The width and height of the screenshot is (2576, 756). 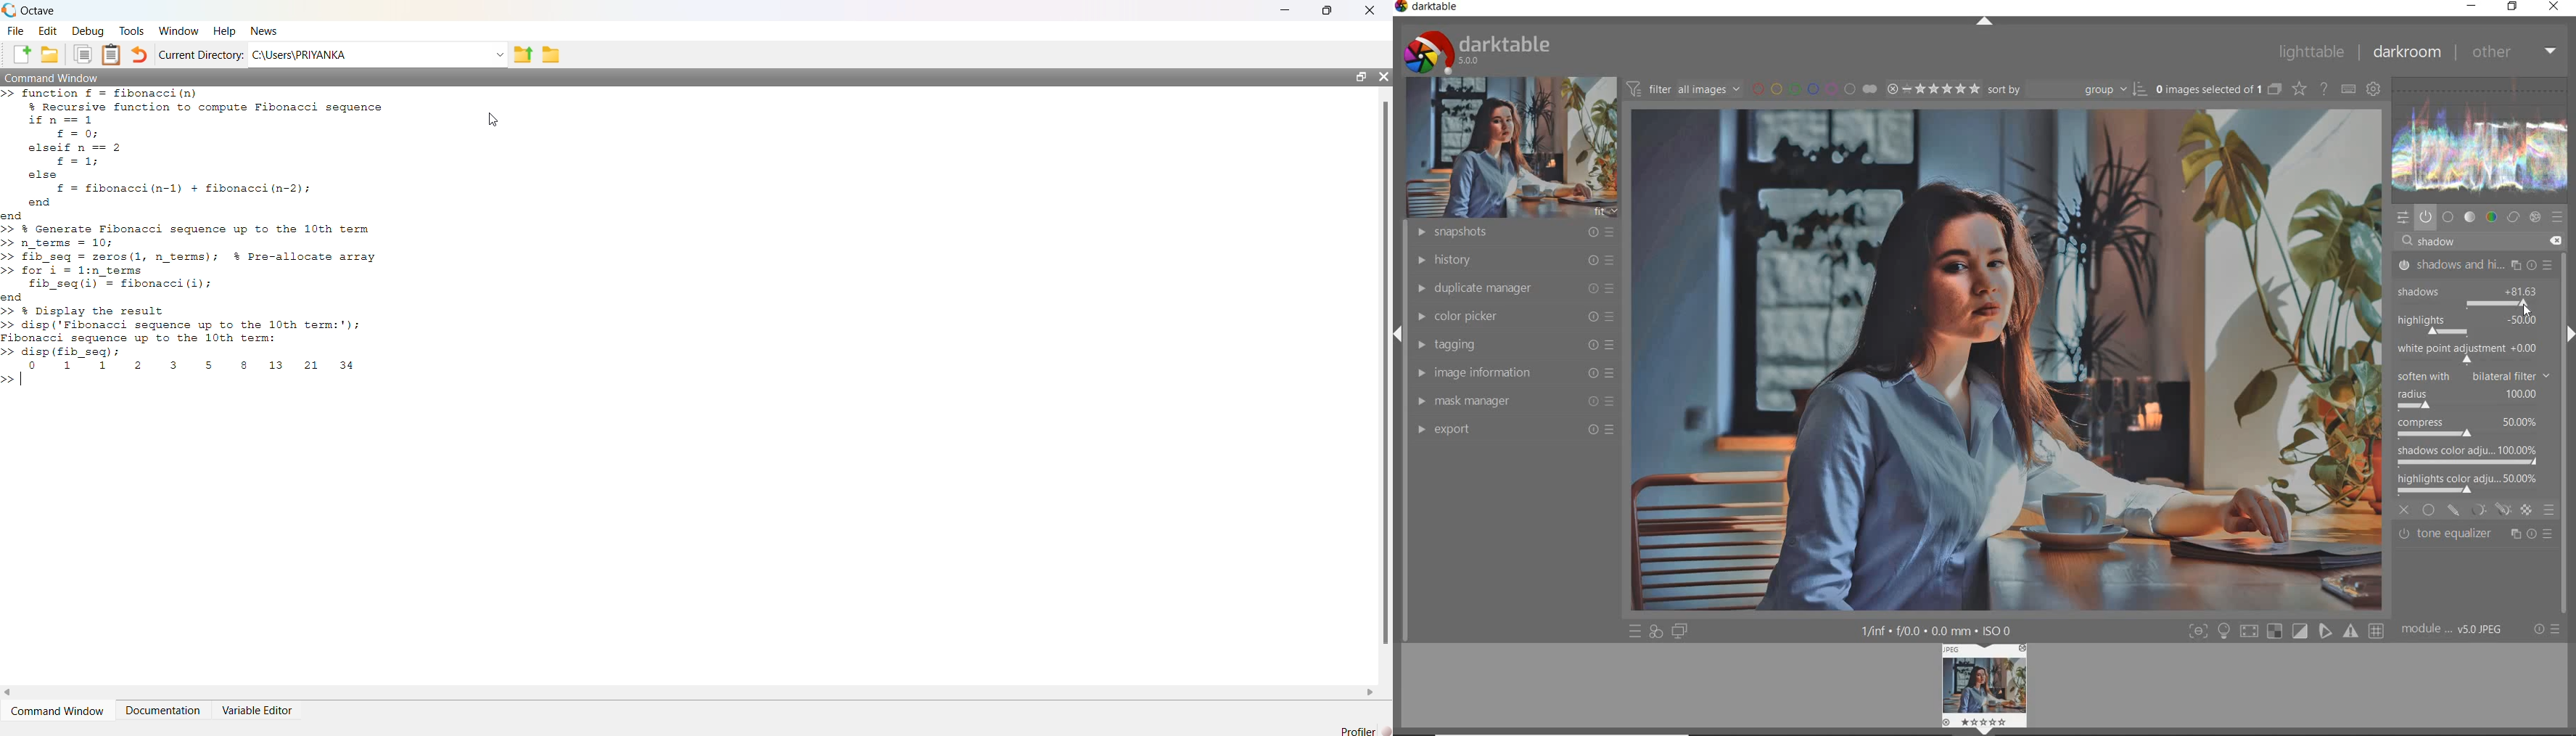 What do you see at coordinates (2476, 536) in the screenshot?
I see `tone equalizer` at bounding box center [2476, 536].